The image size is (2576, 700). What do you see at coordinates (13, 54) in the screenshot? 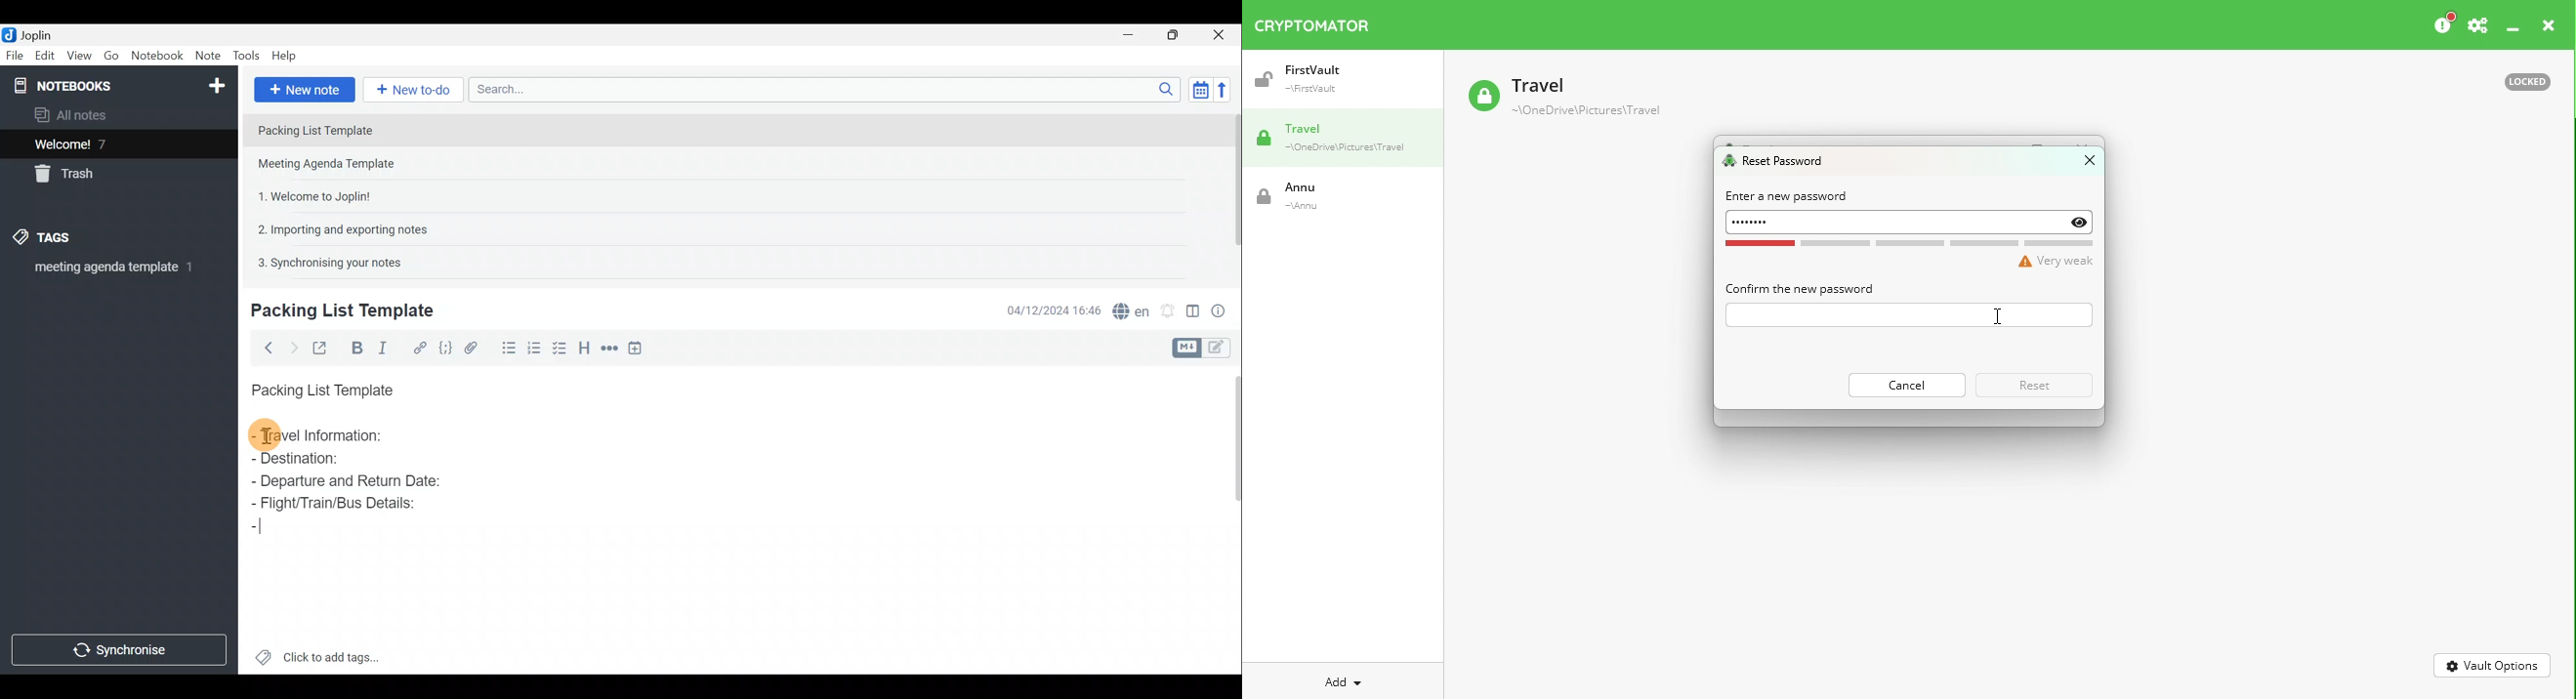
I see `File` at bounding box center [13, 54].